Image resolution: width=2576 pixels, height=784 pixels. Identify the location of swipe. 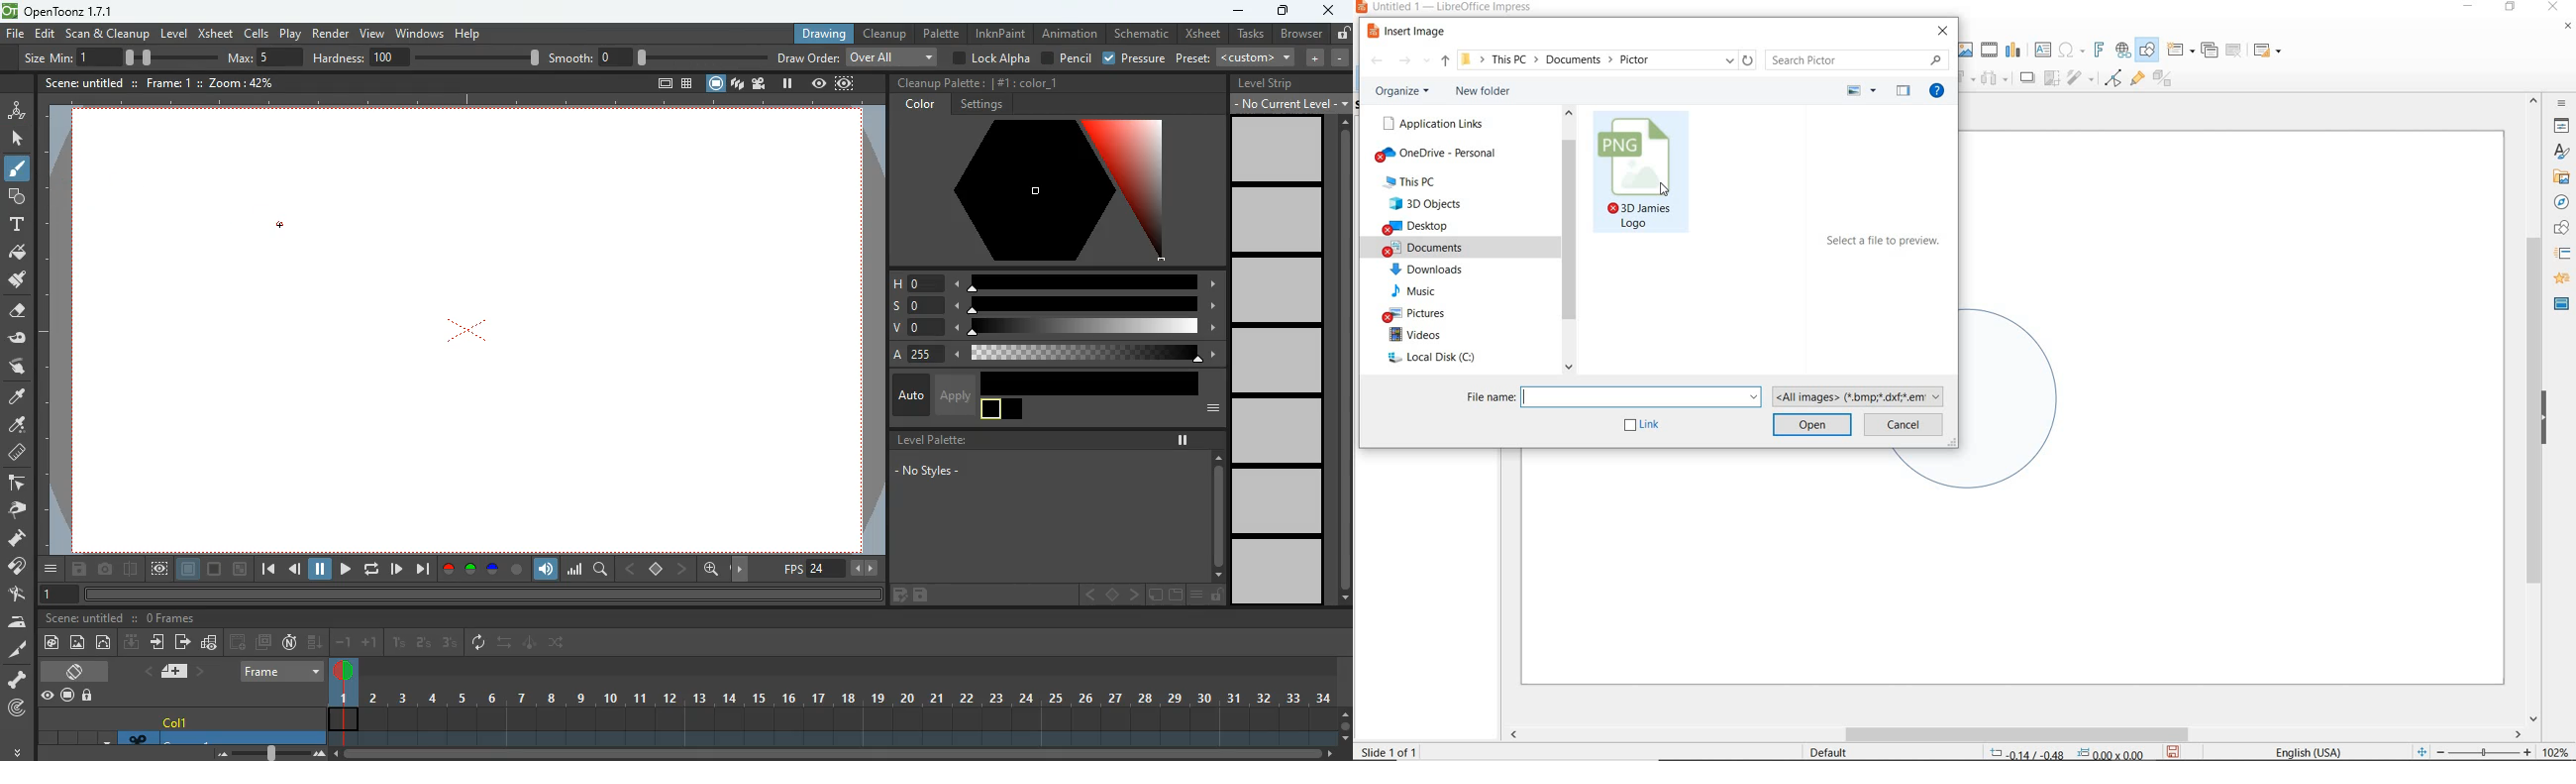
(15, 366).